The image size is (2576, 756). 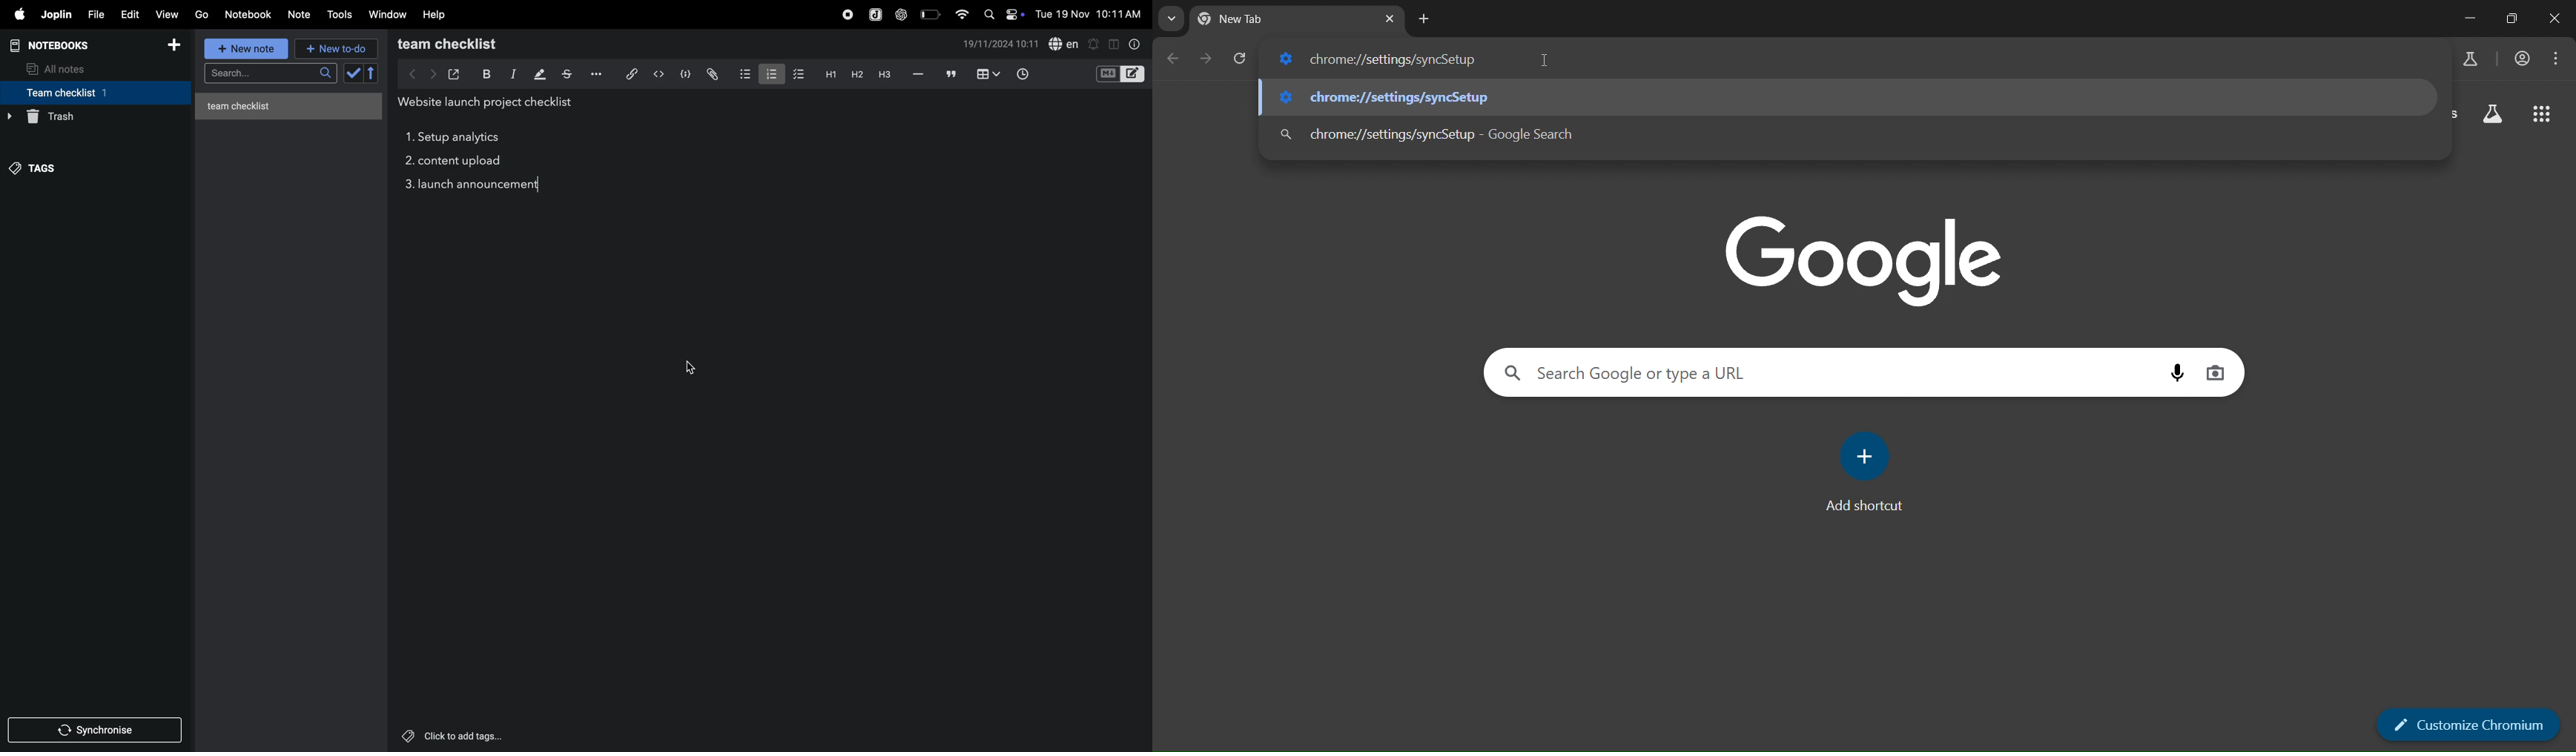 I want to click on numbered list, so click(x=770, y=72).